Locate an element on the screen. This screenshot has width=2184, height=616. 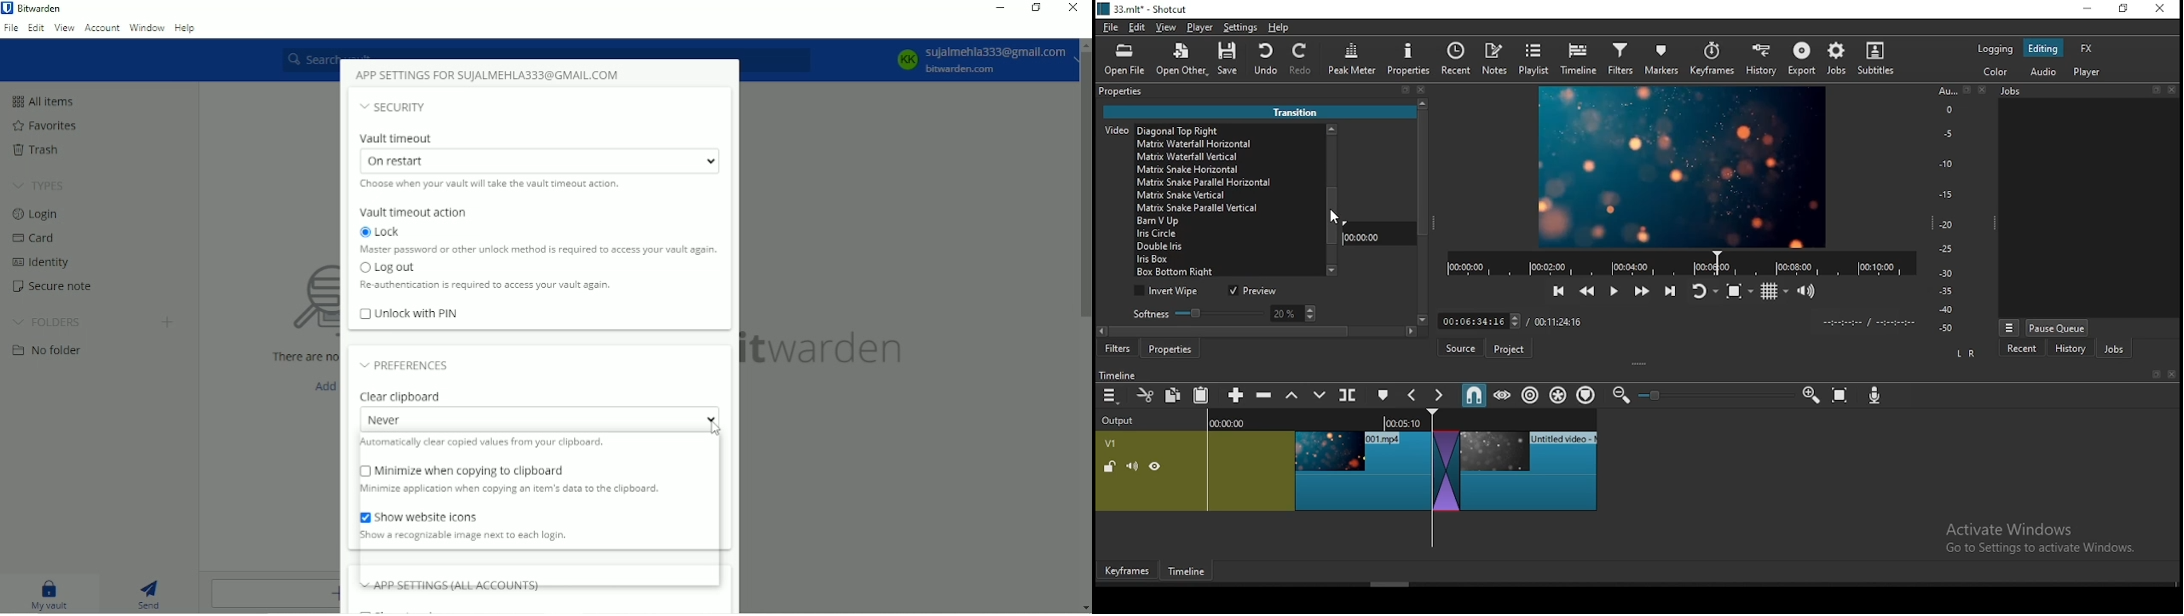
player is located at coordinates (2088, 73).